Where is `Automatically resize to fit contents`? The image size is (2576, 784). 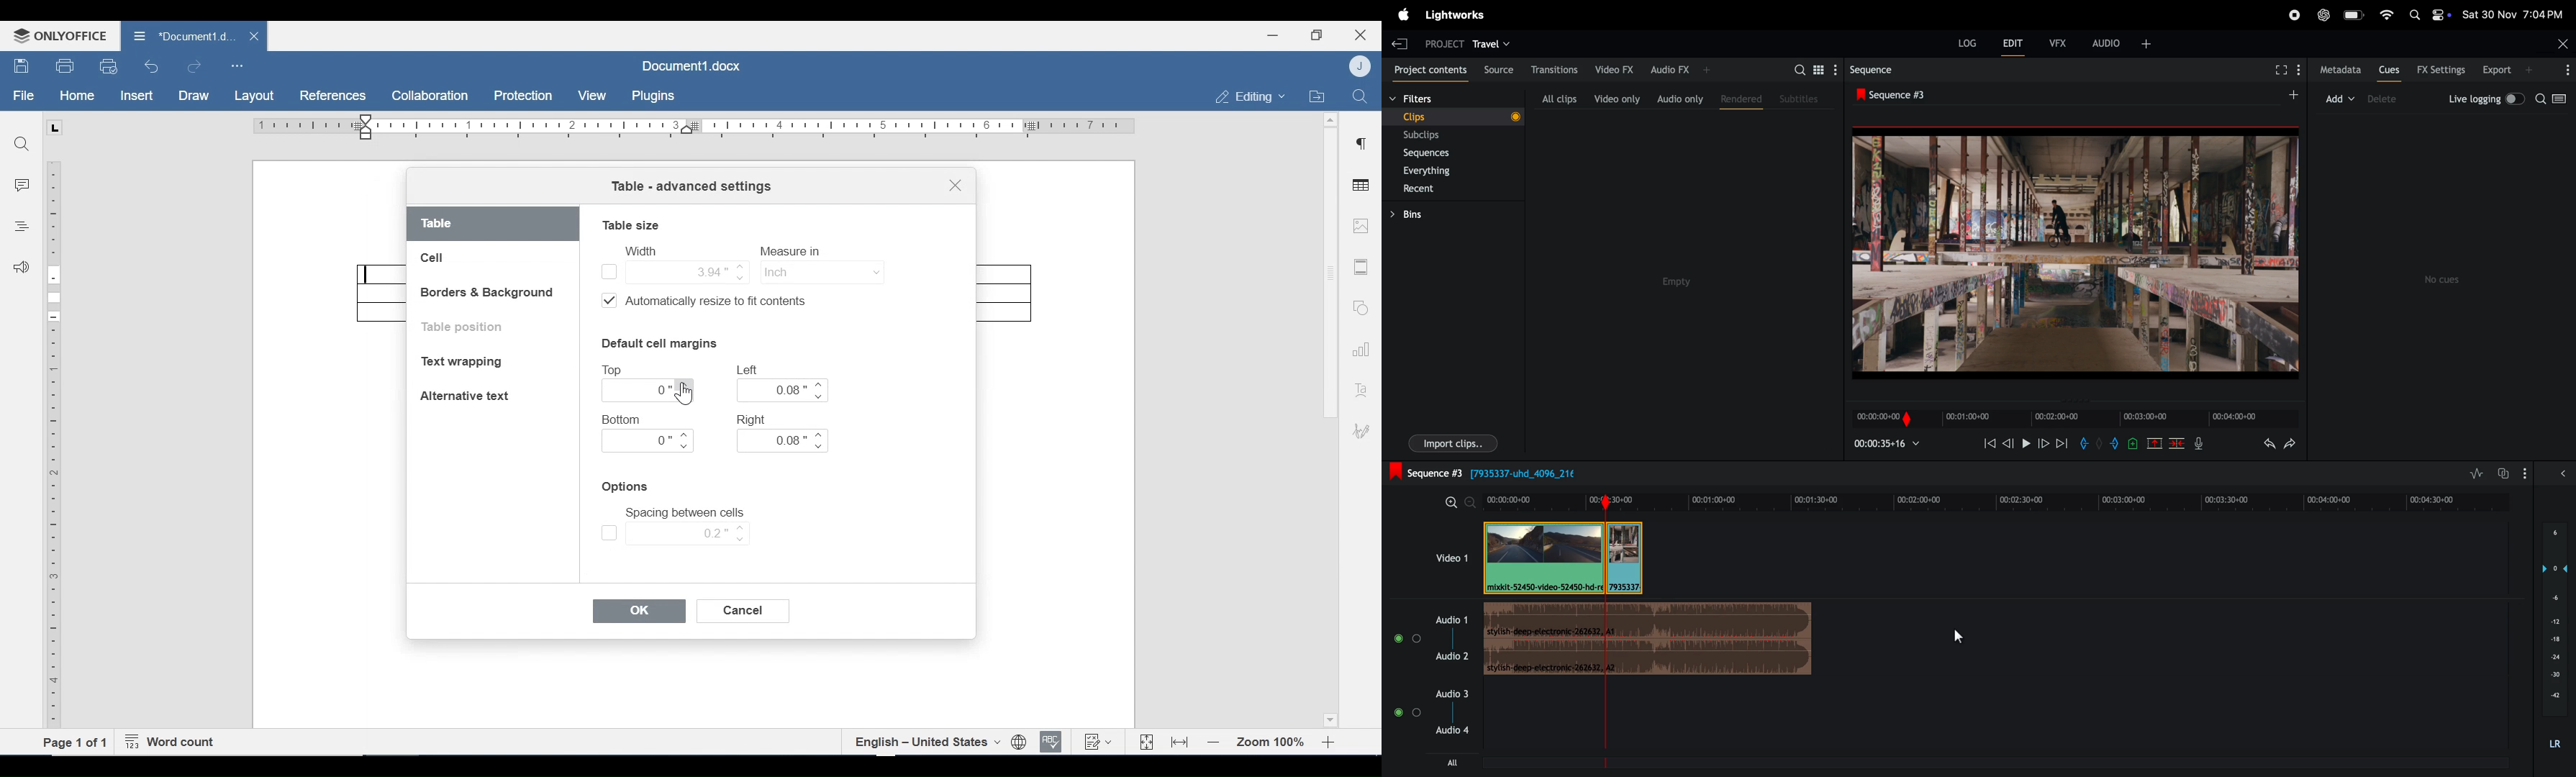 Automatically resize to fit contents is located at coordinates (712, 303).